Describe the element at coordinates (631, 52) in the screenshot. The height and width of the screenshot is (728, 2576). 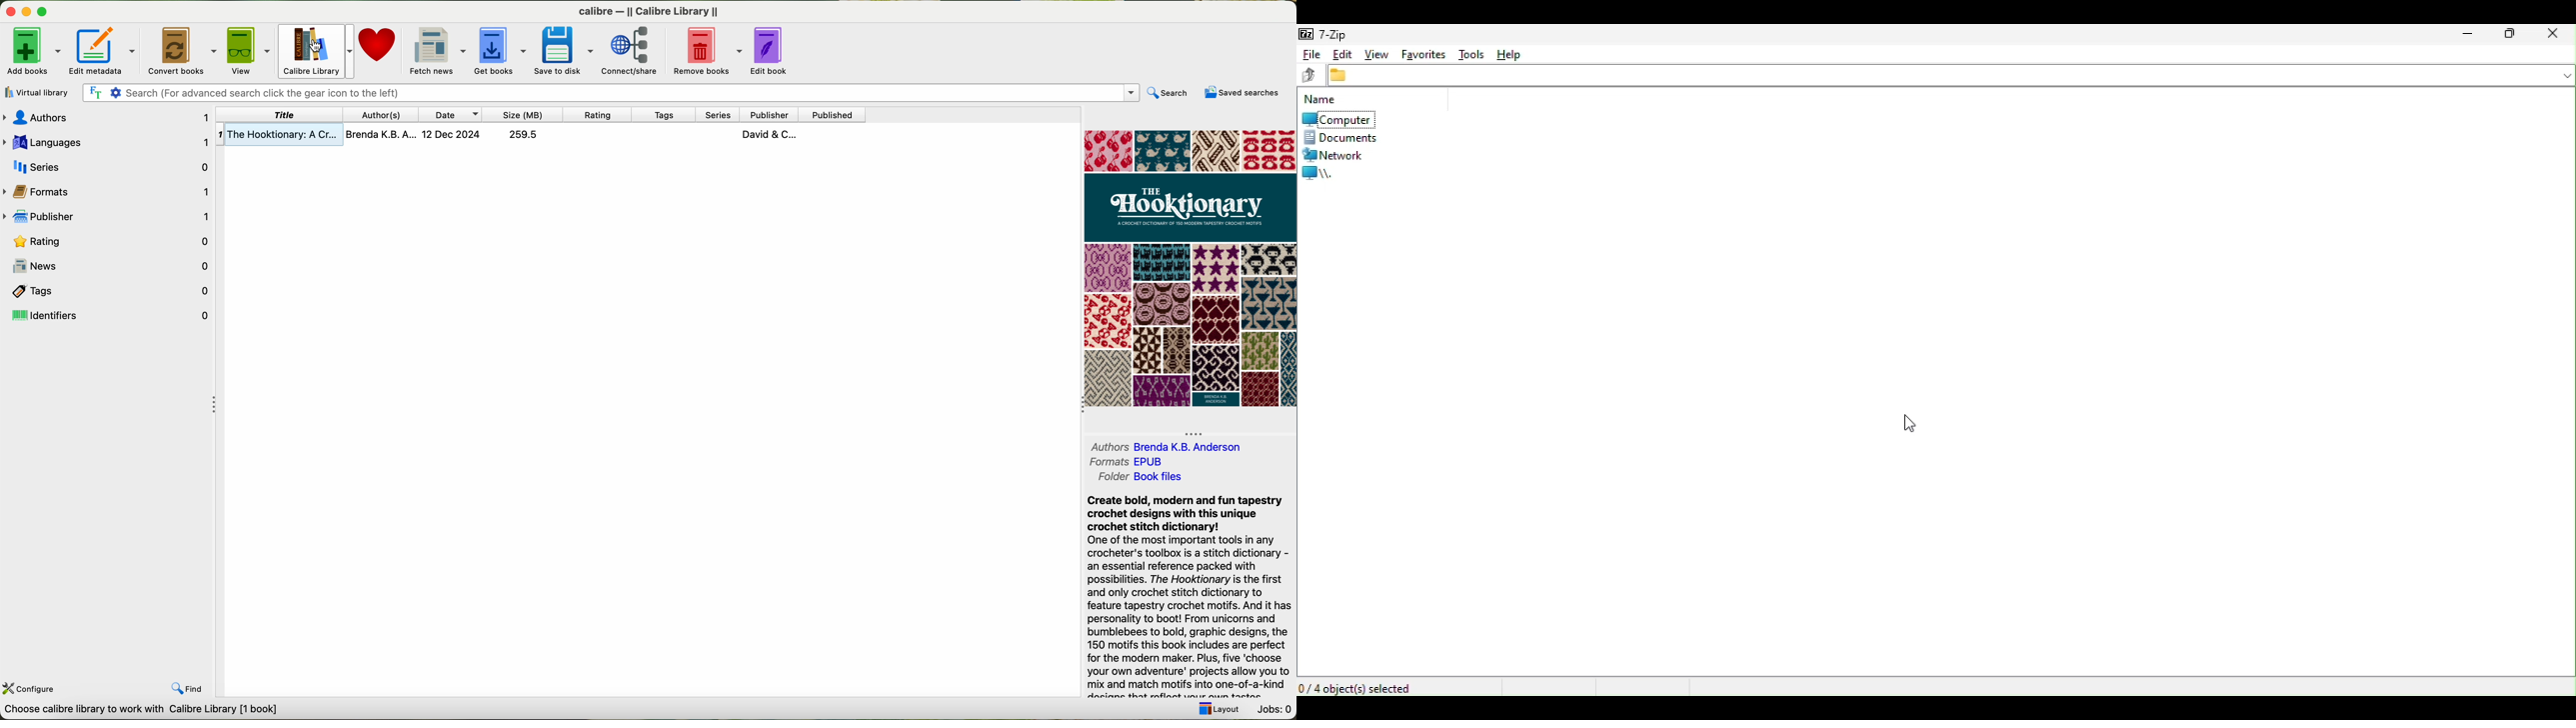
I see `connect/share` at that location.